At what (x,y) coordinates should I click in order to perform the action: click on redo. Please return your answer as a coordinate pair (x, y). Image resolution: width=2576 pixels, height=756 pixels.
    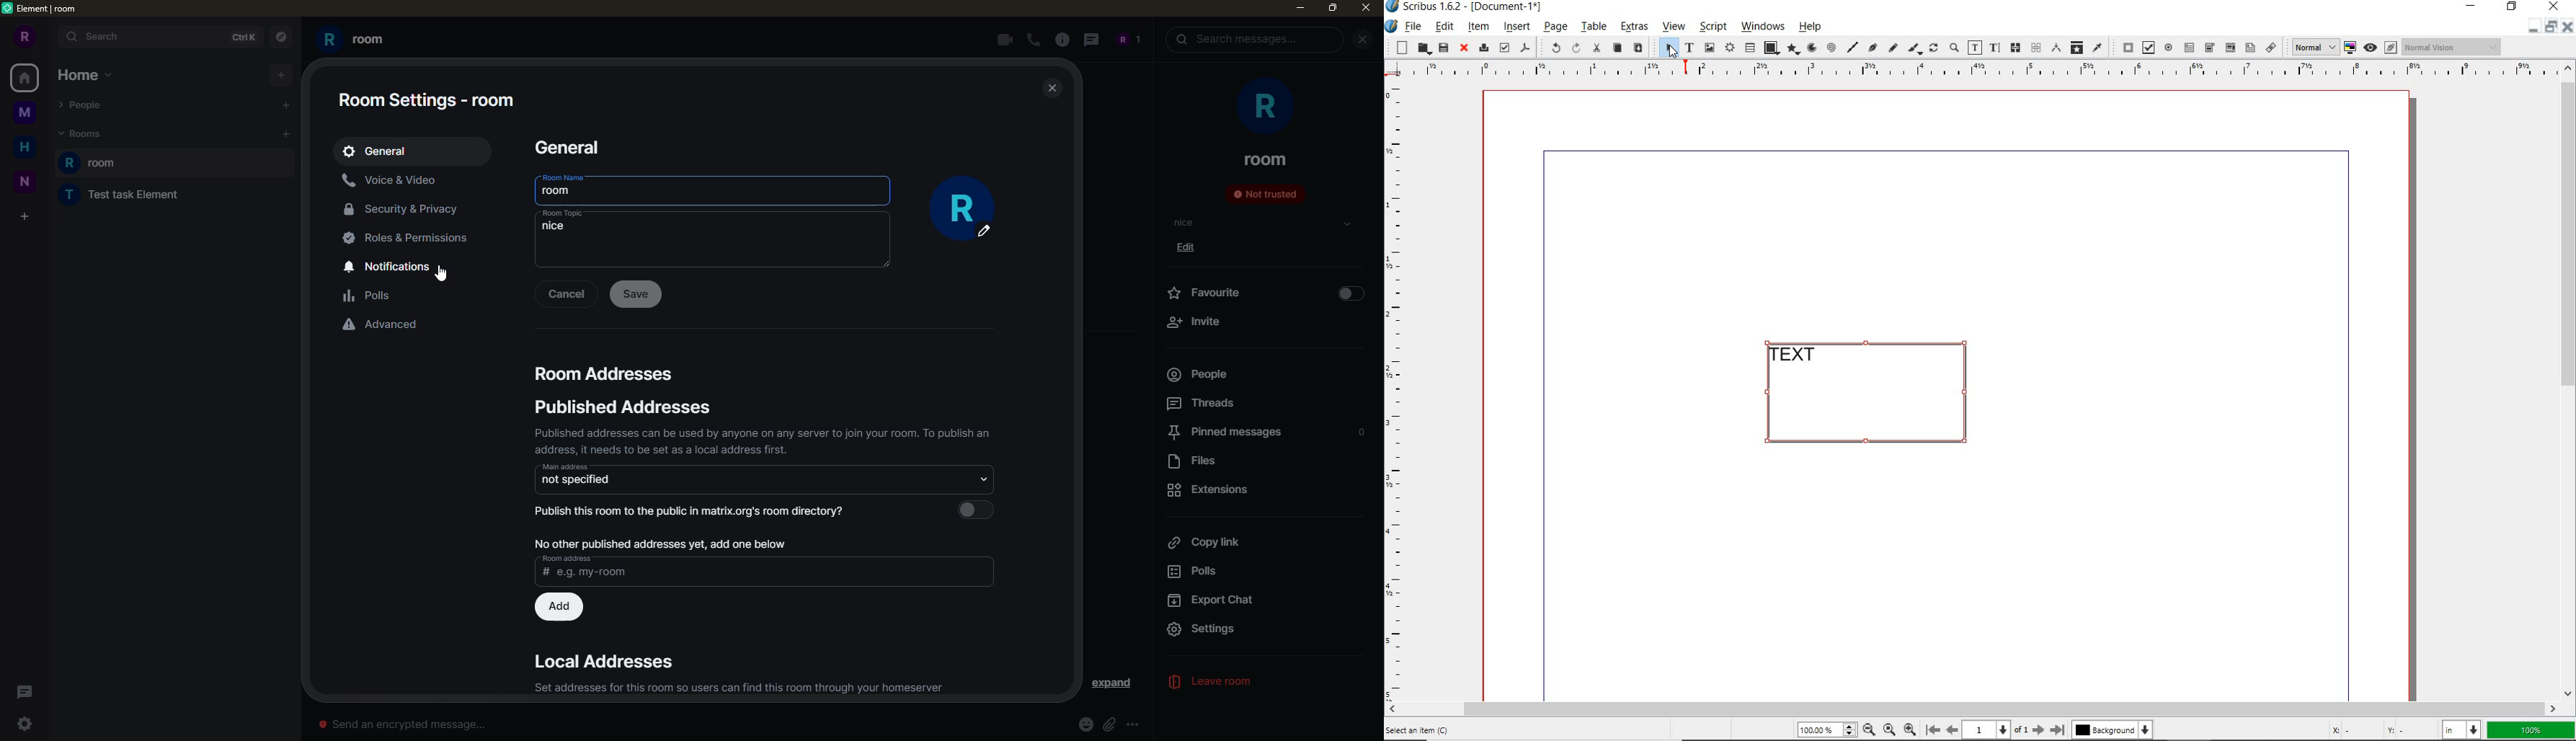
    Looking at the image, I should click on (1576, 48).